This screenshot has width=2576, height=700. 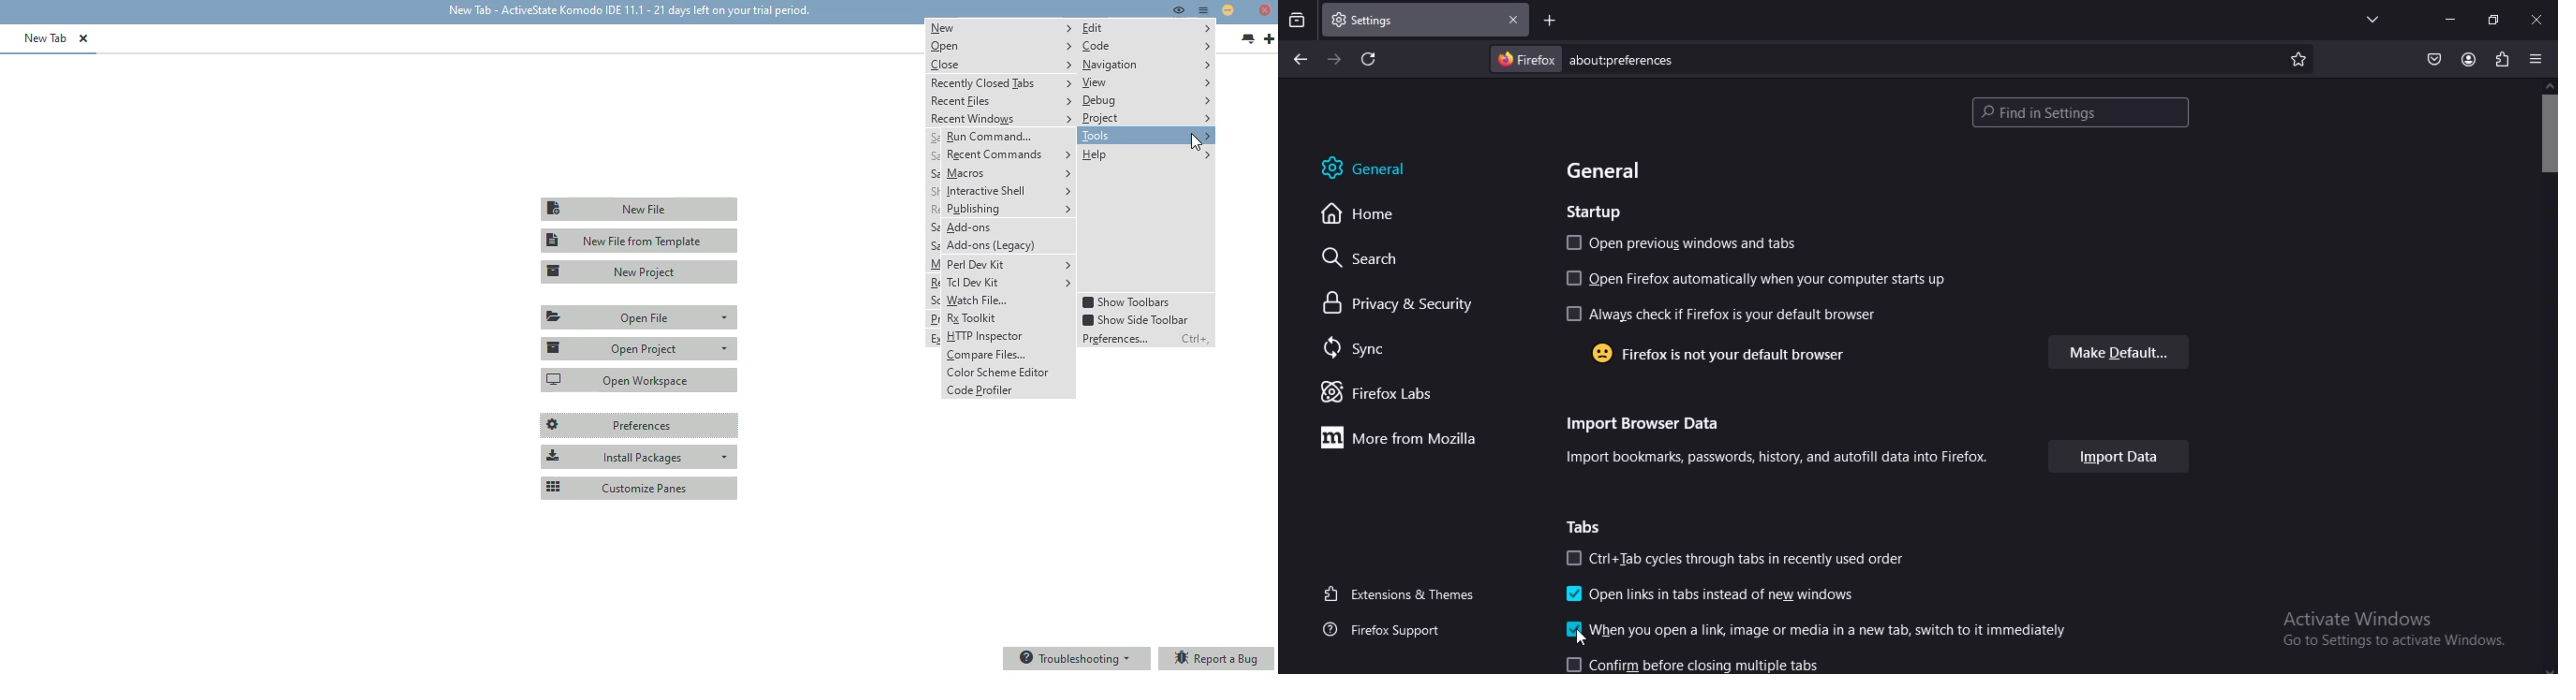 What do you see at coordinates (1551, 22) in the screenshot?
I see `new tab` at bounding box center [1551, 22].